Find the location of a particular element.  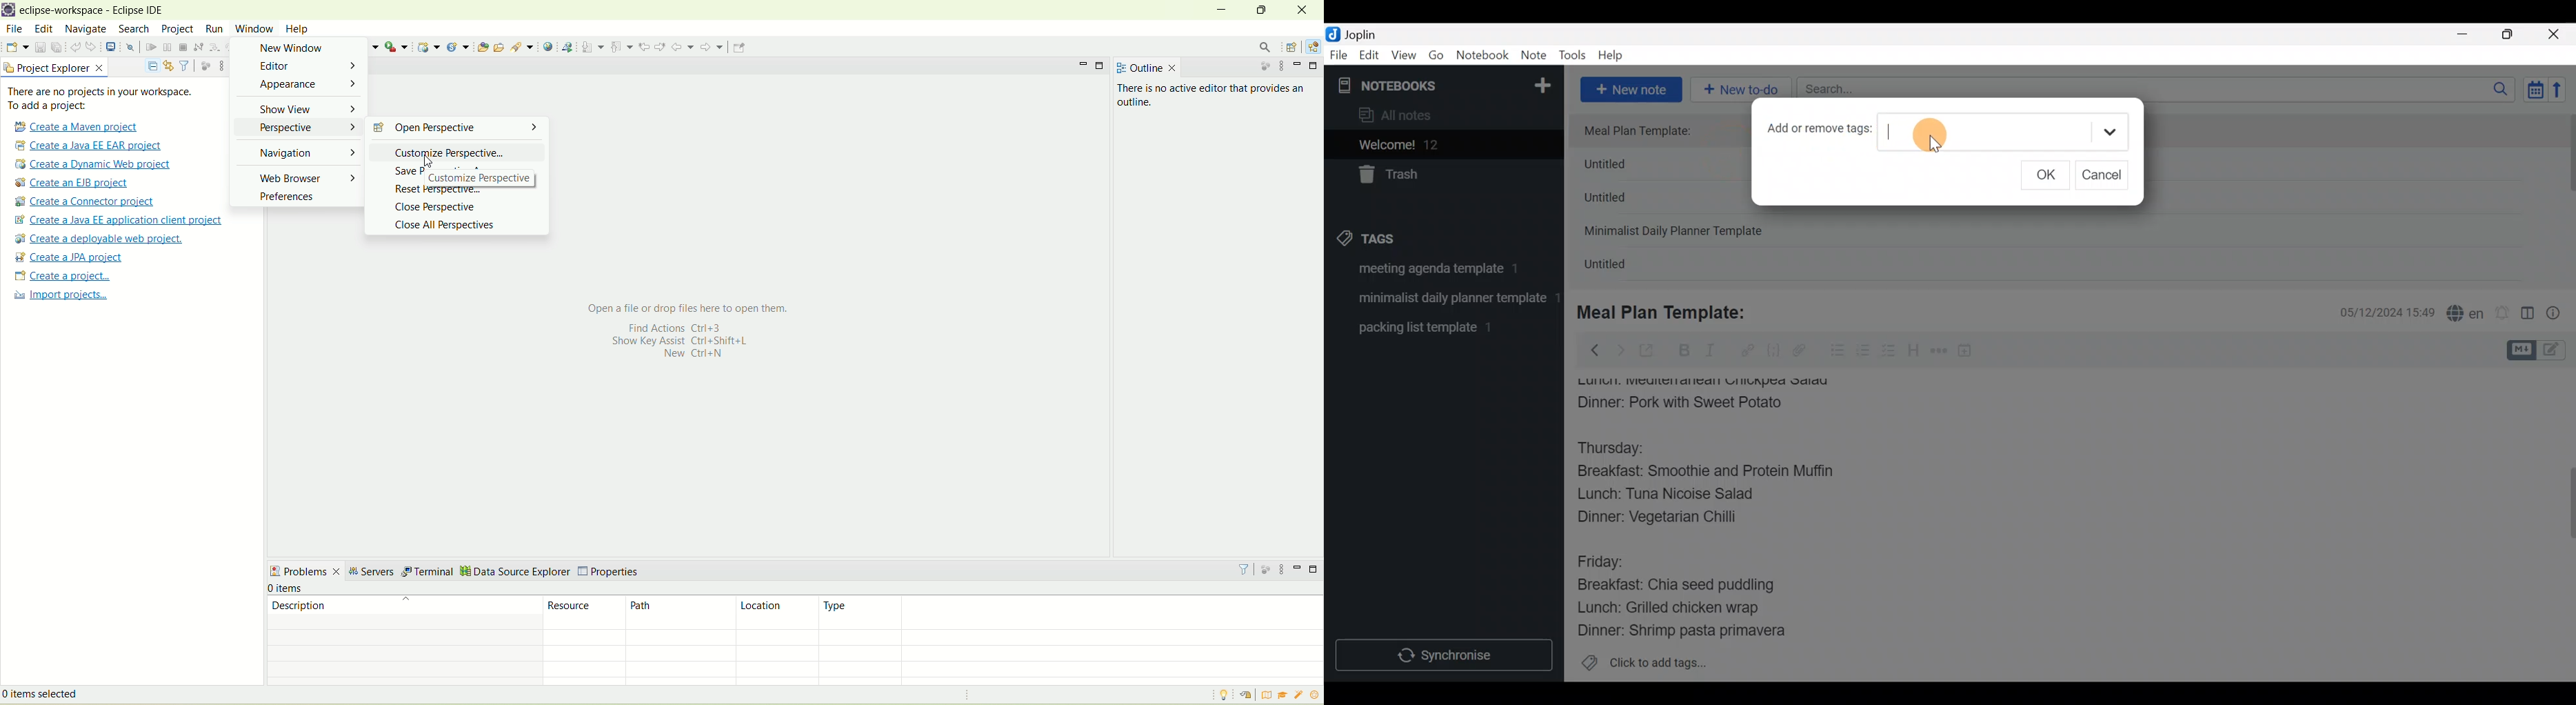

Notebook is located at coordinates (1483, 55).